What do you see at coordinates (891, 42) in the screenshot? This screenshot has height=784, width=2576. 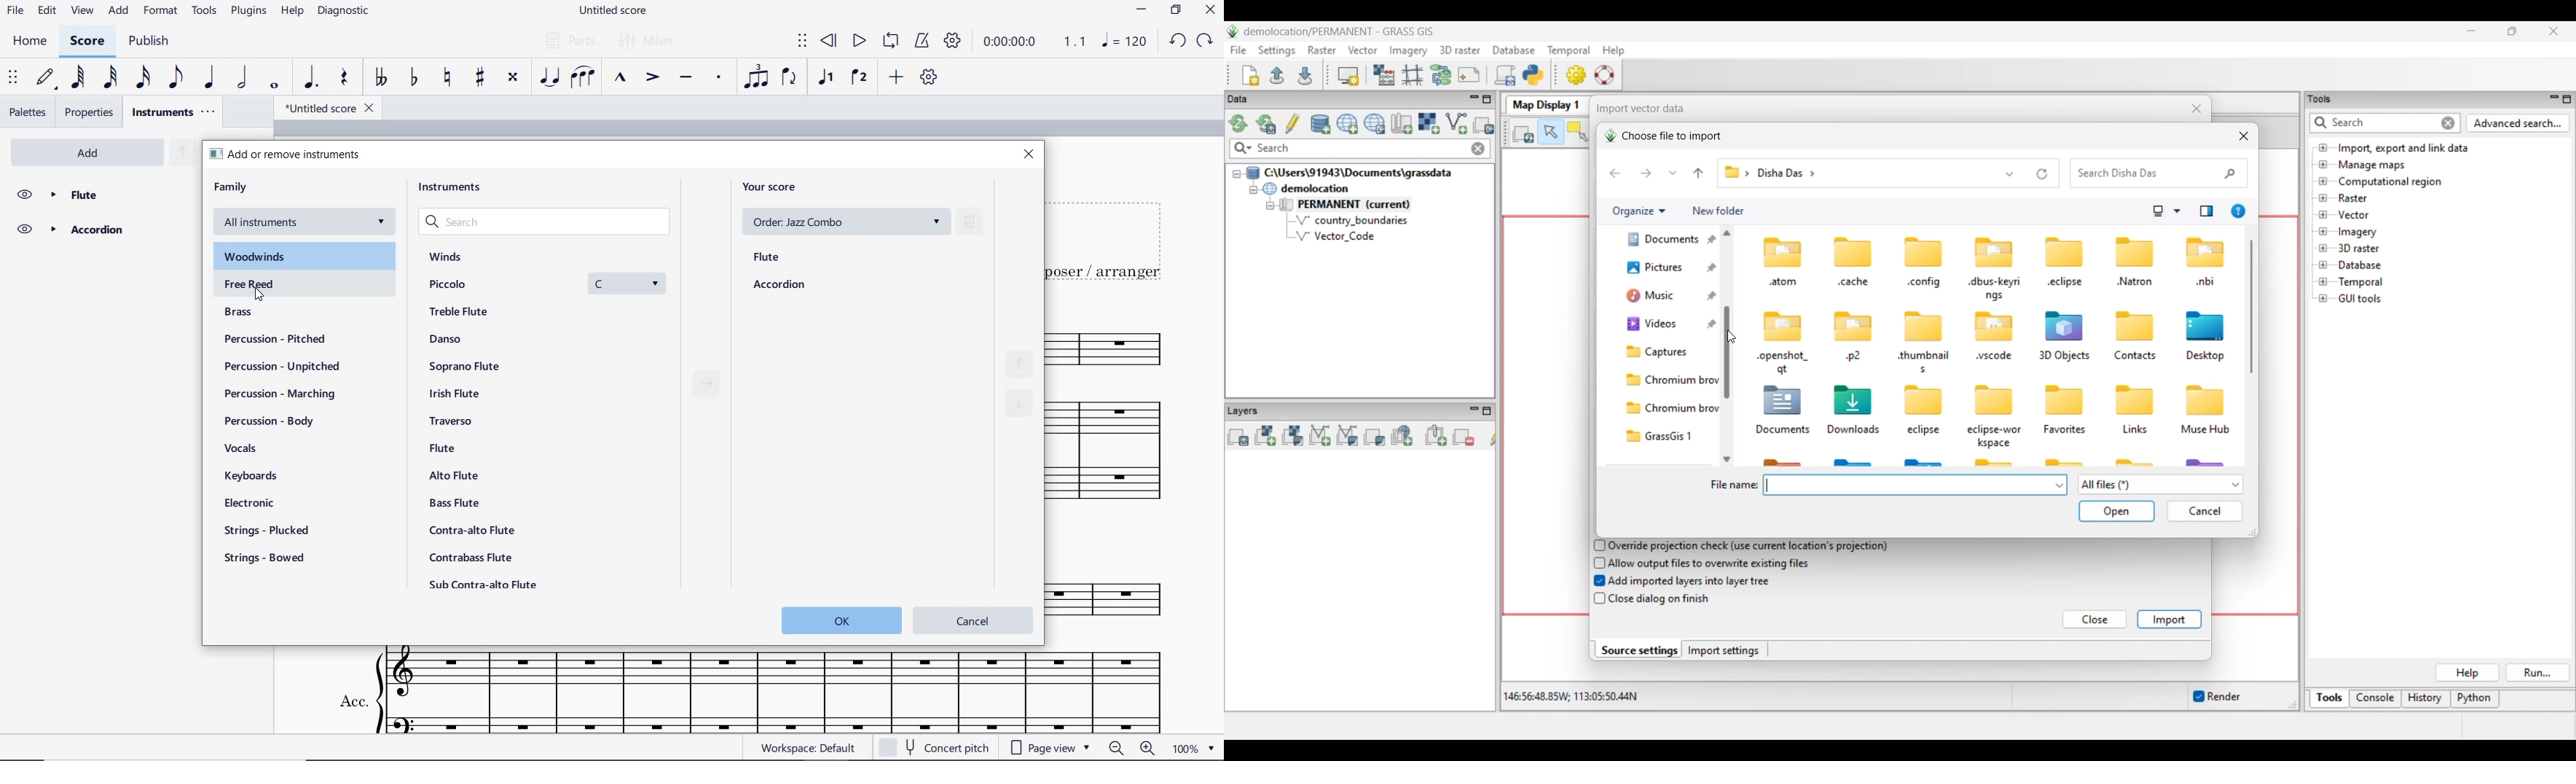 I see `loop playback` at bounding box center [891, 42].